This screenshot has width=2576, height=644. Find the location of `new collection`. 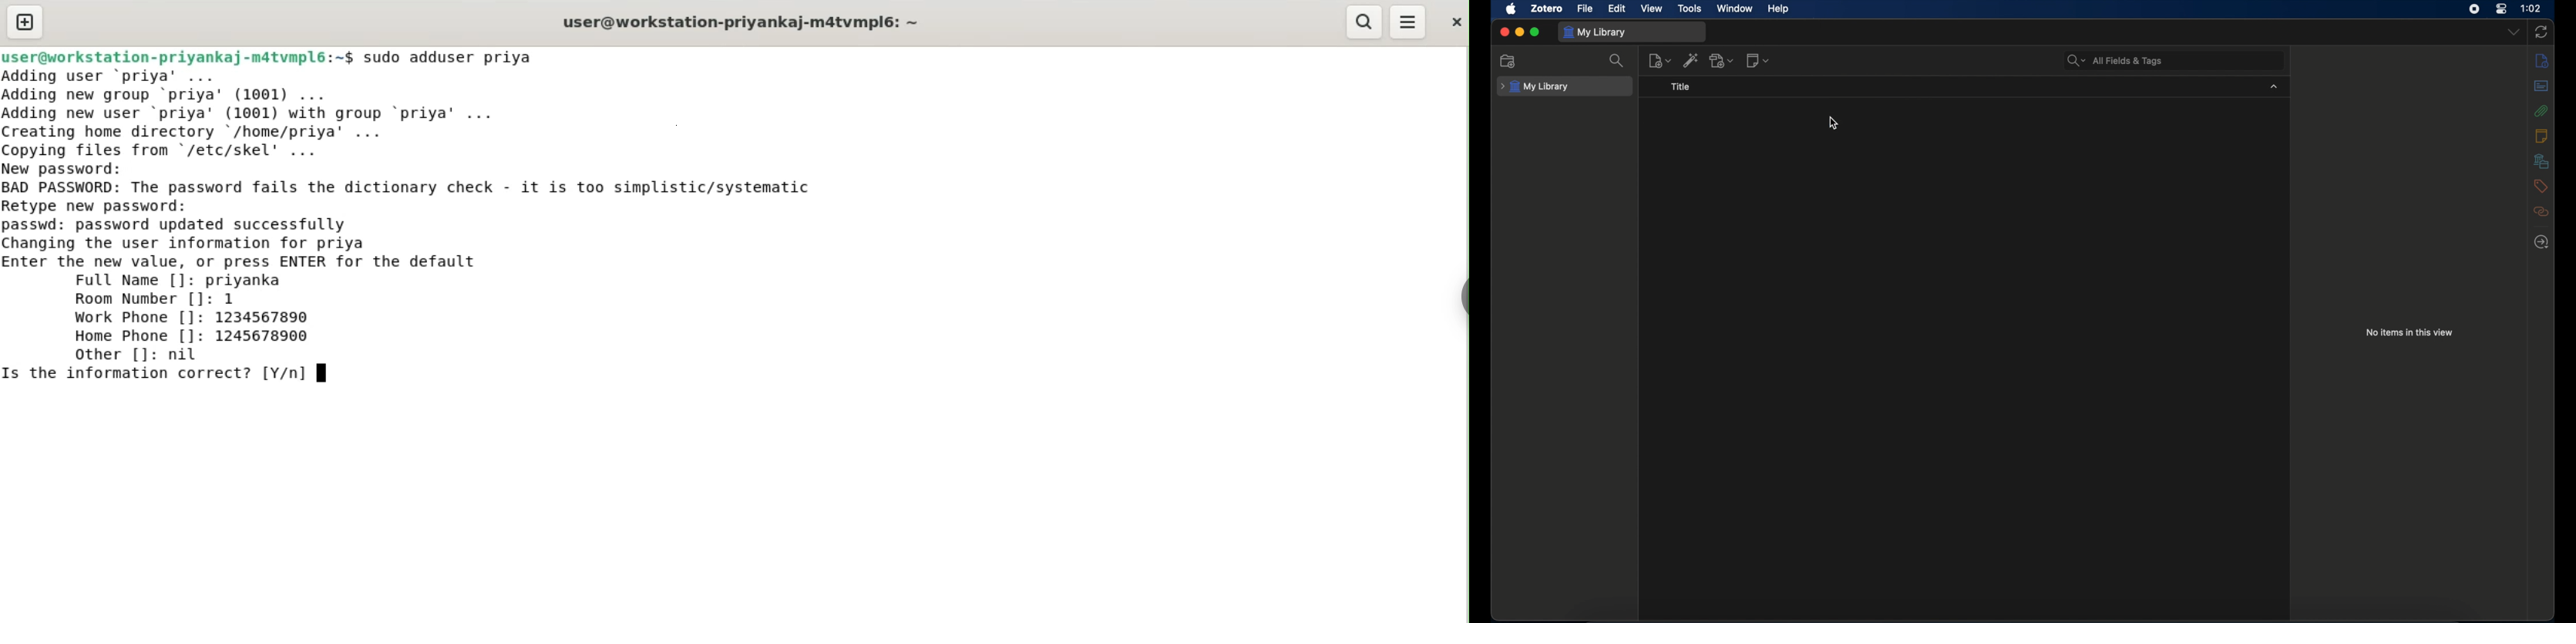

new collection is located at coordinates (1507, 61).